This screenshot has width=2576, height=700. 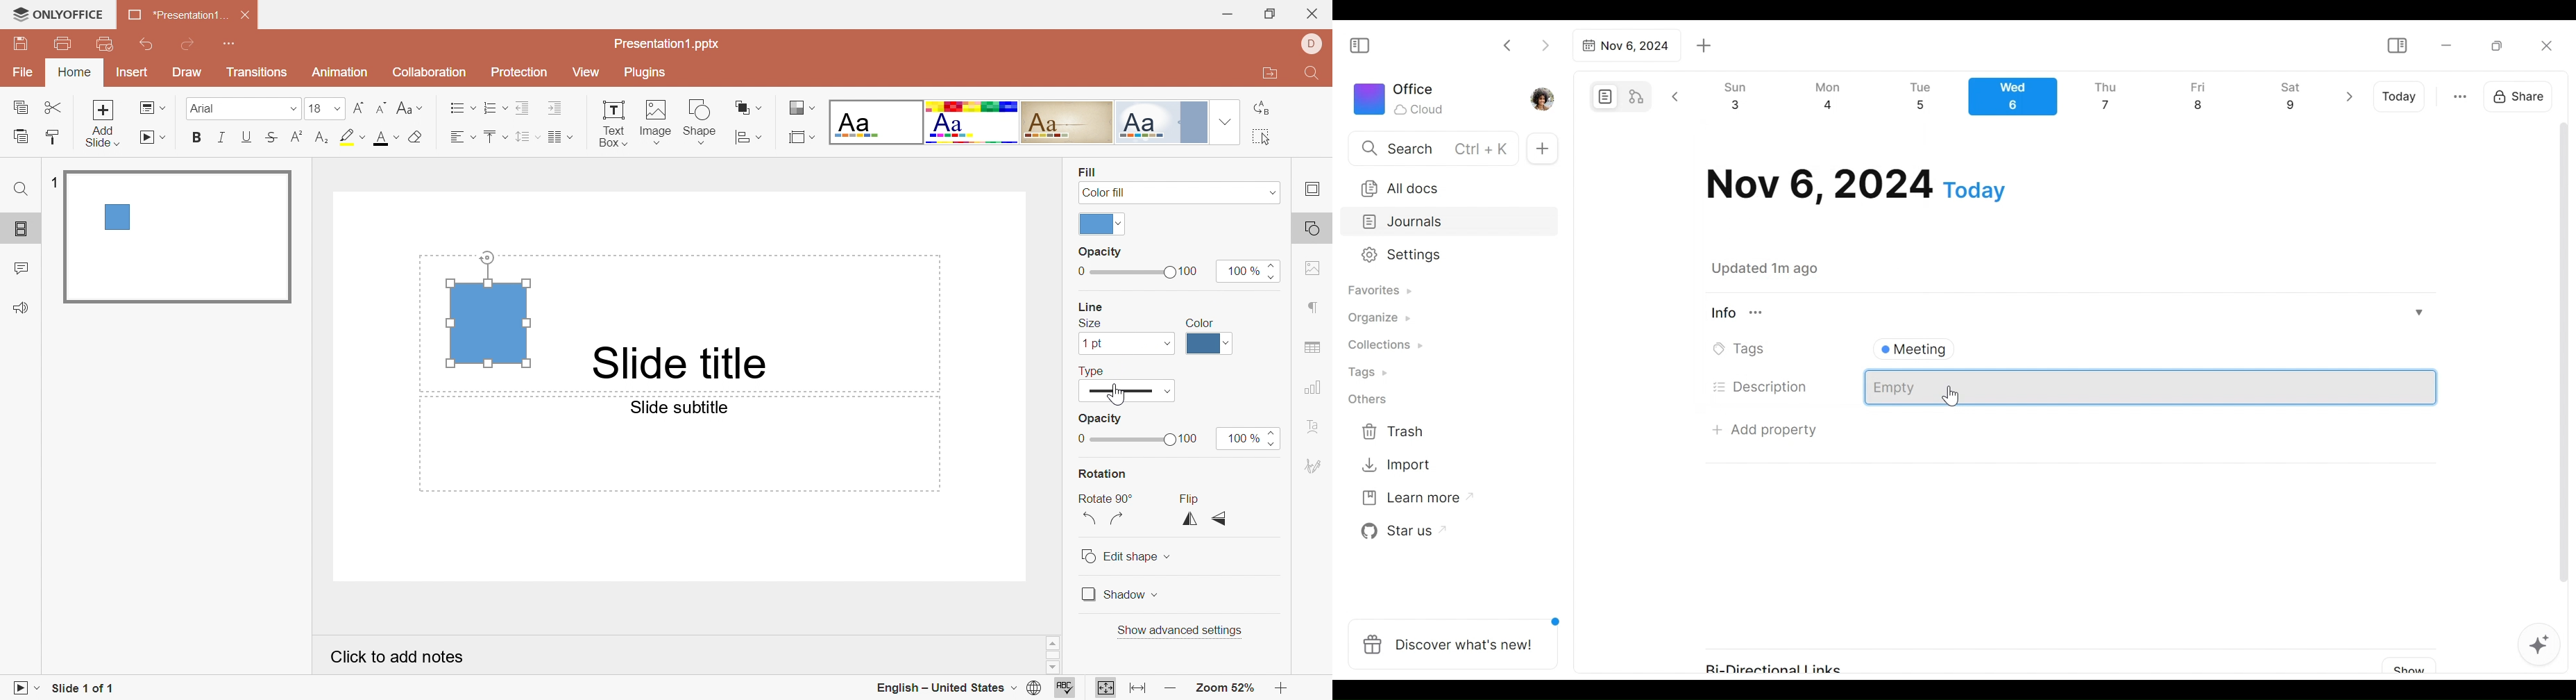 What do you see at coordinates (1444, 186) in the screenshot?
I see `All documents` at bounding box center [1444, 186].